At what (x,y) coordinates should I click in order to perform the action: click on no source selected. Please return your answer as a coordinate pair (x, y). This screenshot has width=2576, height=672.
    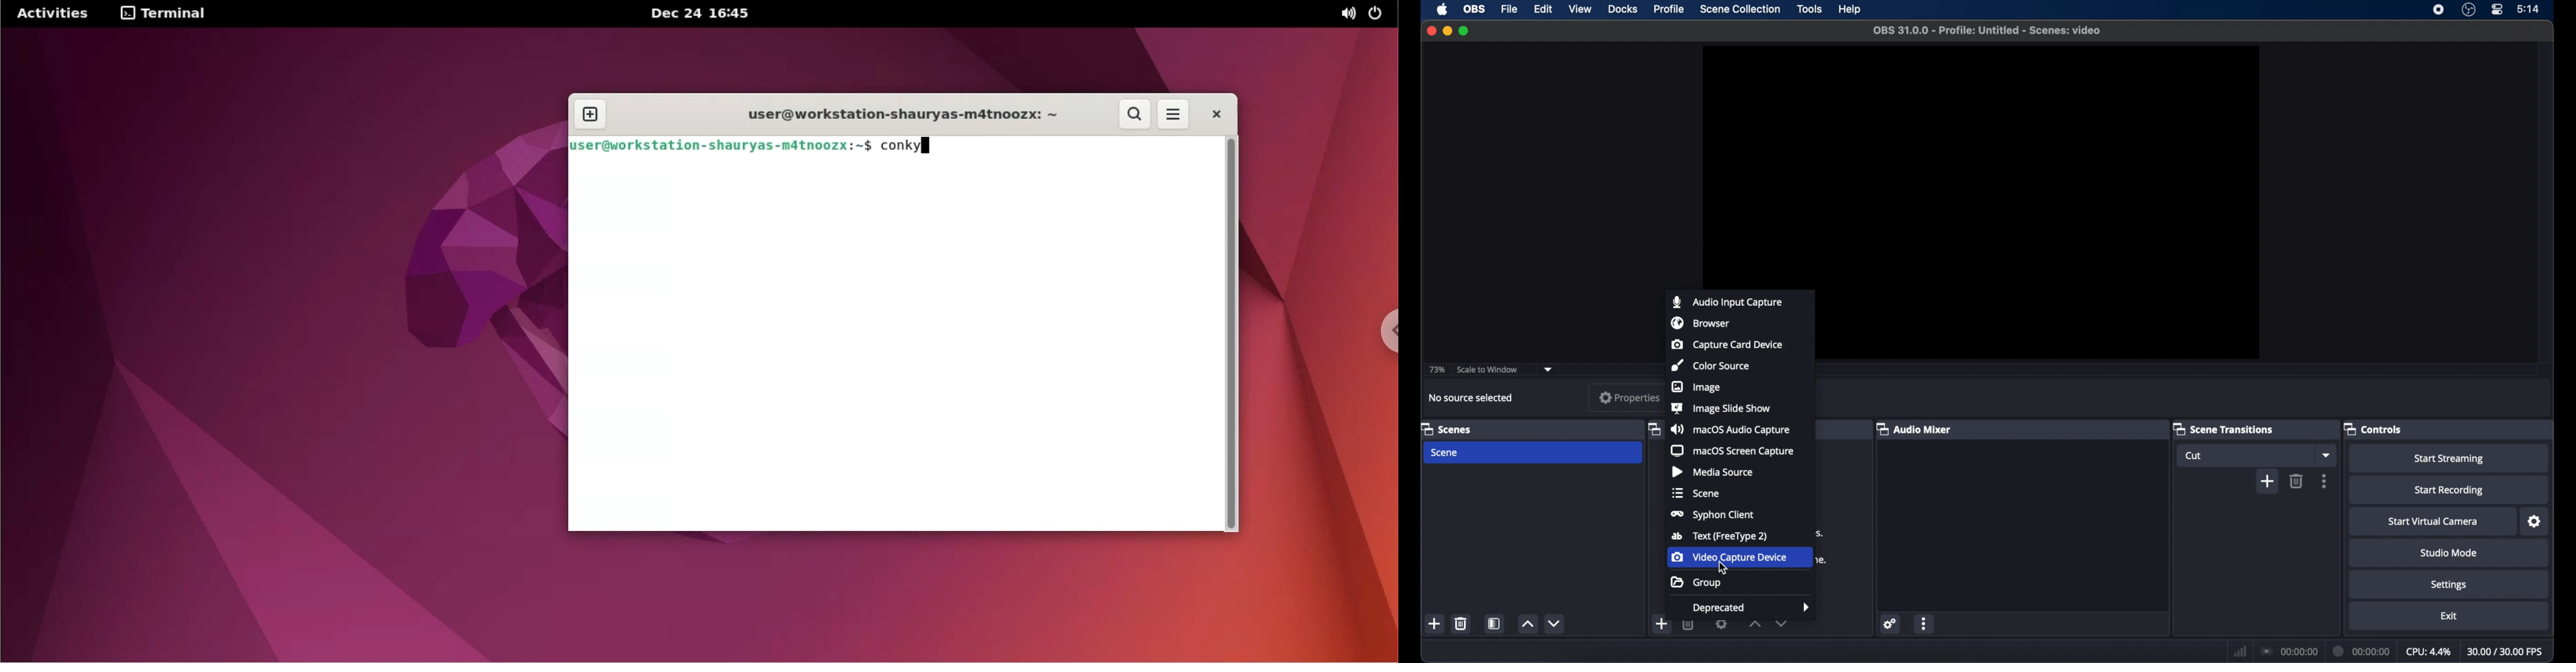
    Looking at the image, I should click on (1471, 398).